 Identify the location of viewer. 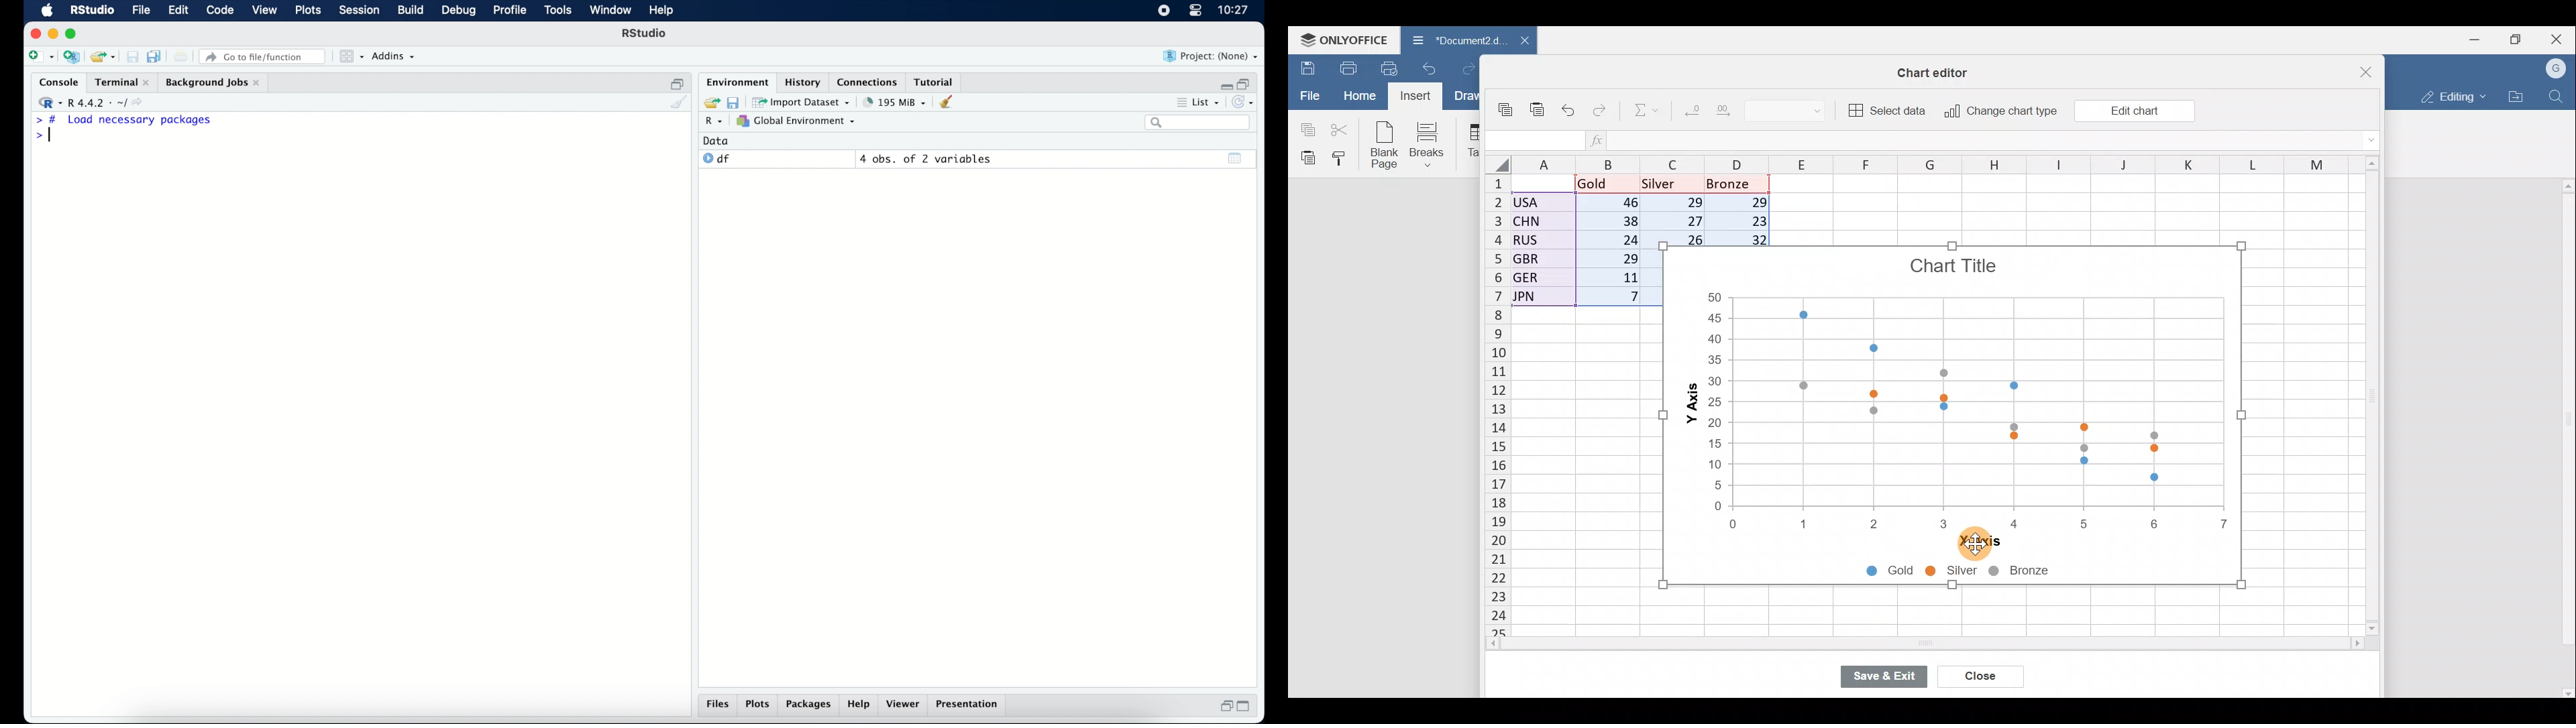
(906, 705).